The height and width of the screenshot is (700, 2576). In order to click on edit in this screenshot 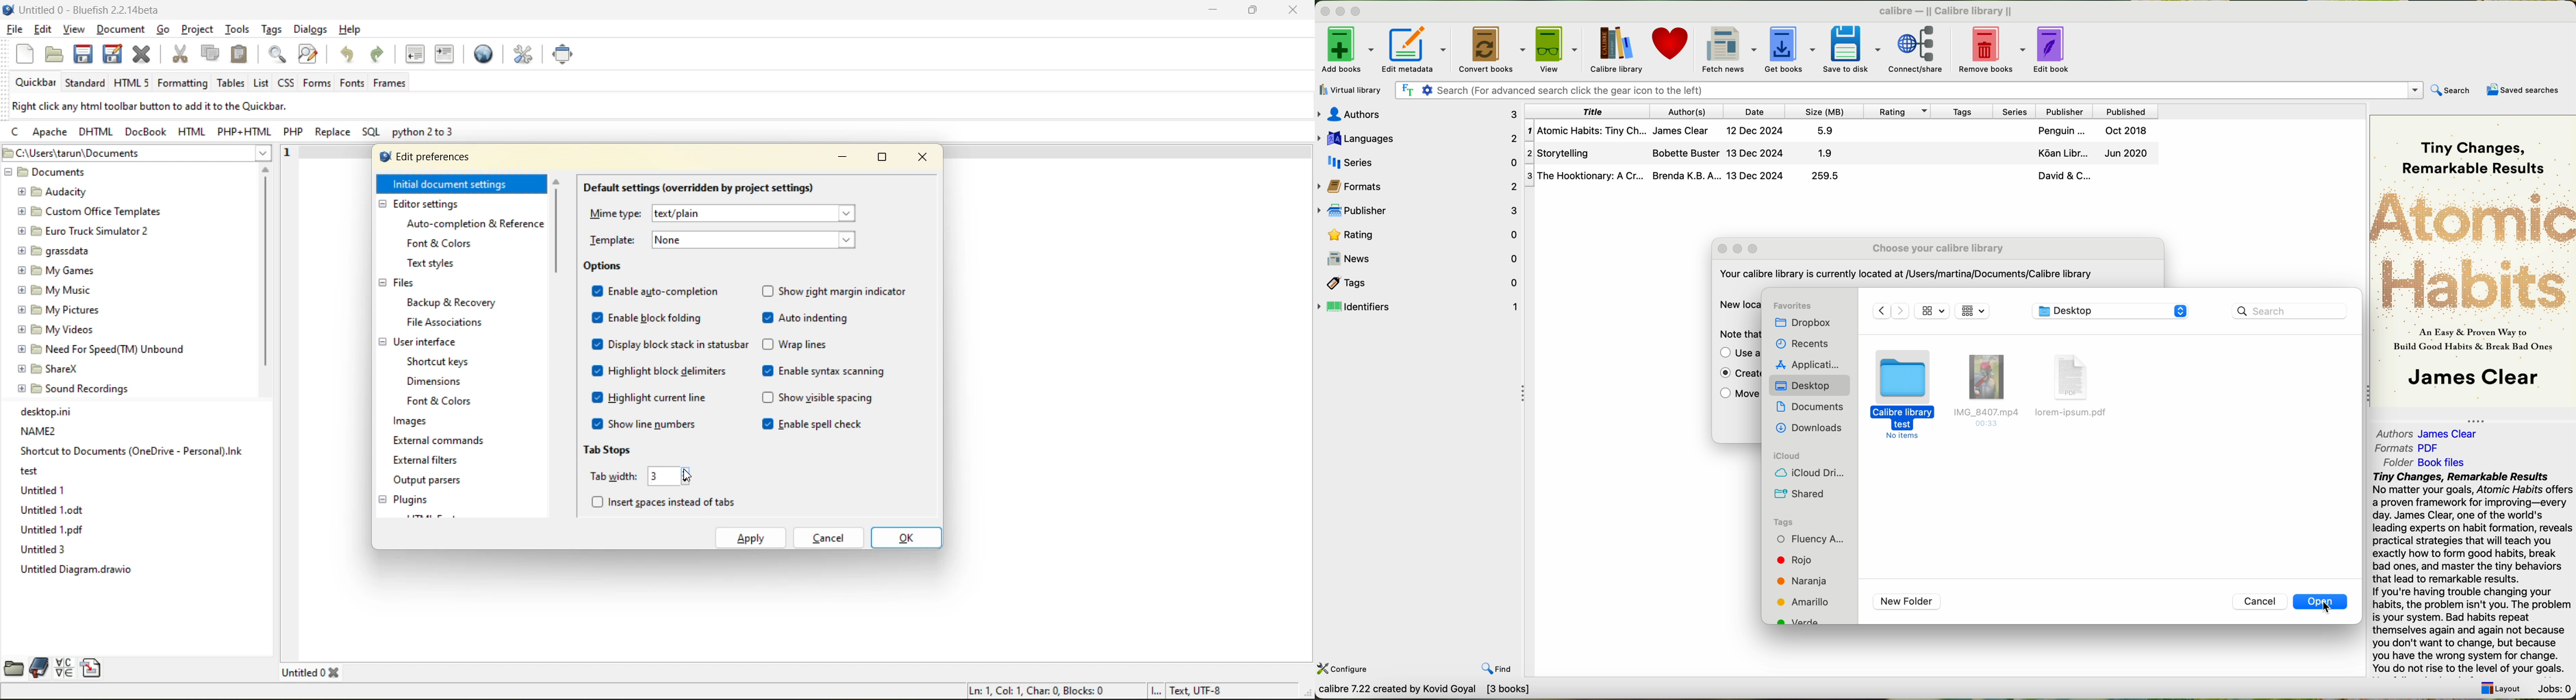, I will do `click(44, 30)`.